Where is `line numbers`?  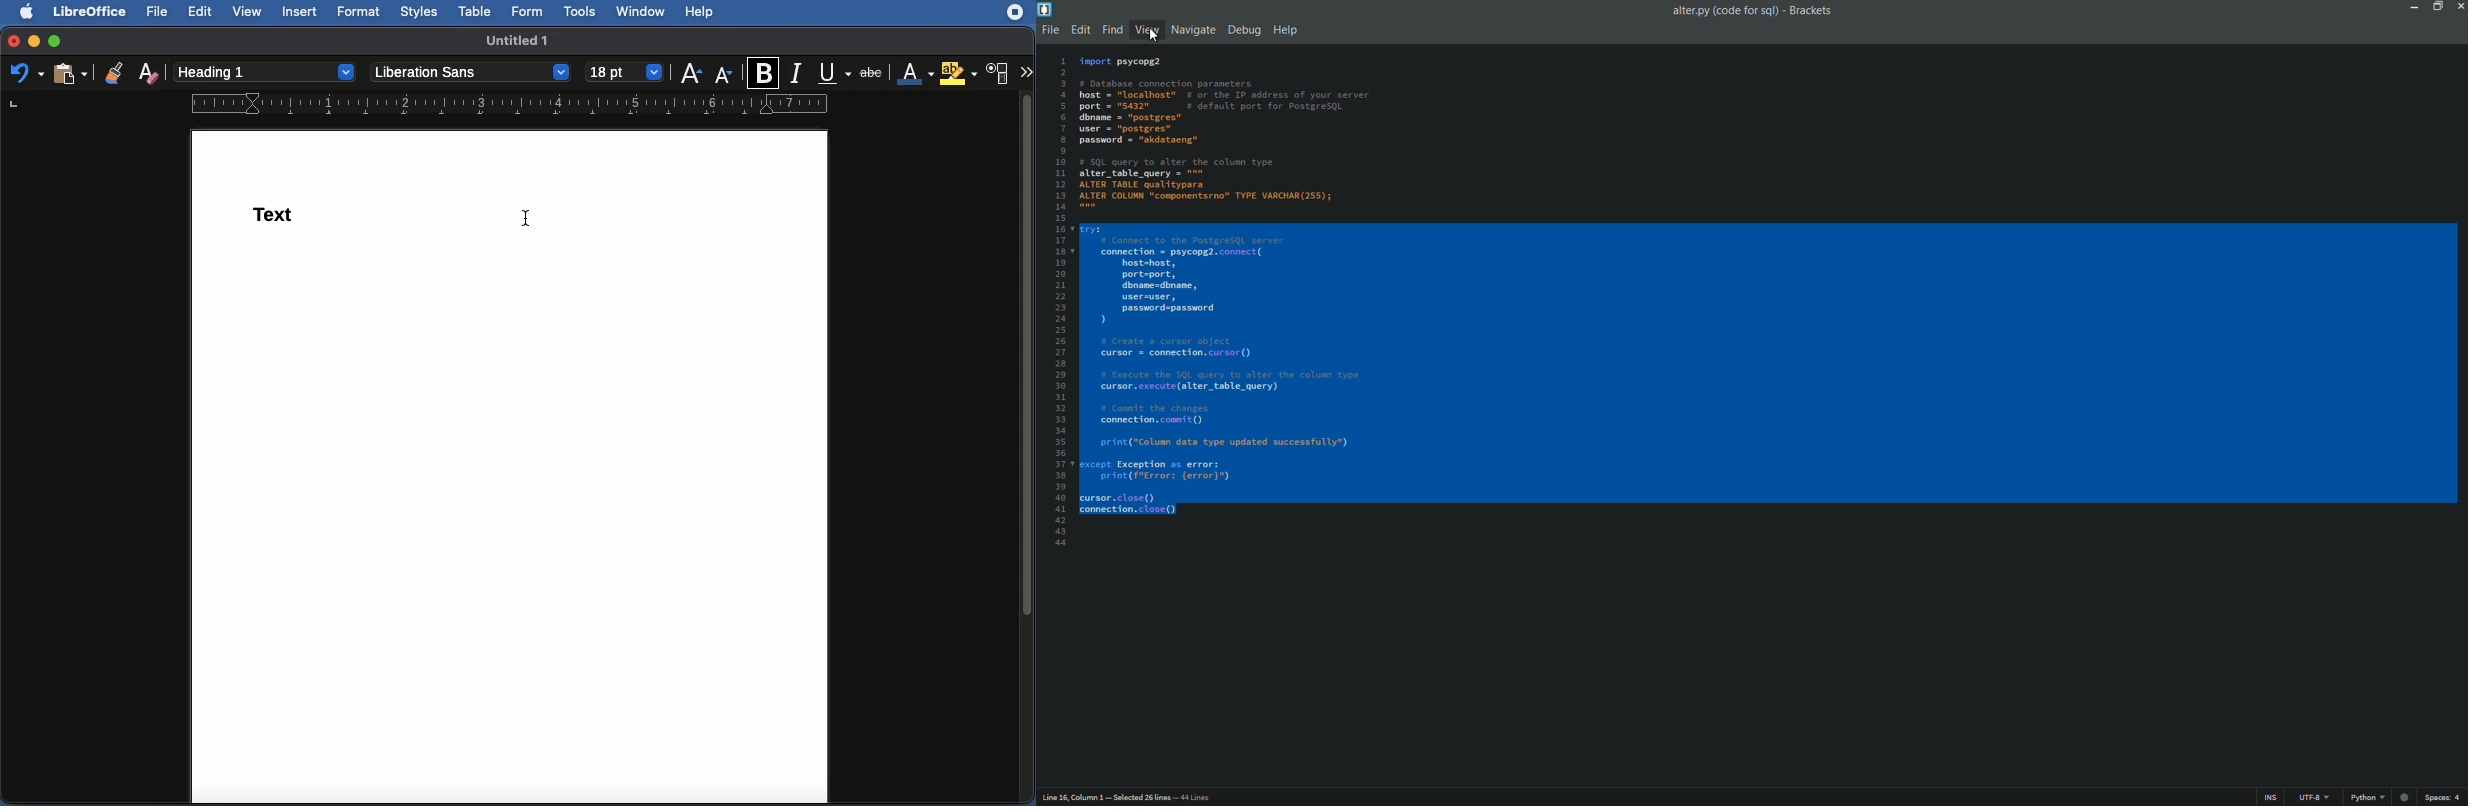 line numbers is located at coordinates (1058, 301).